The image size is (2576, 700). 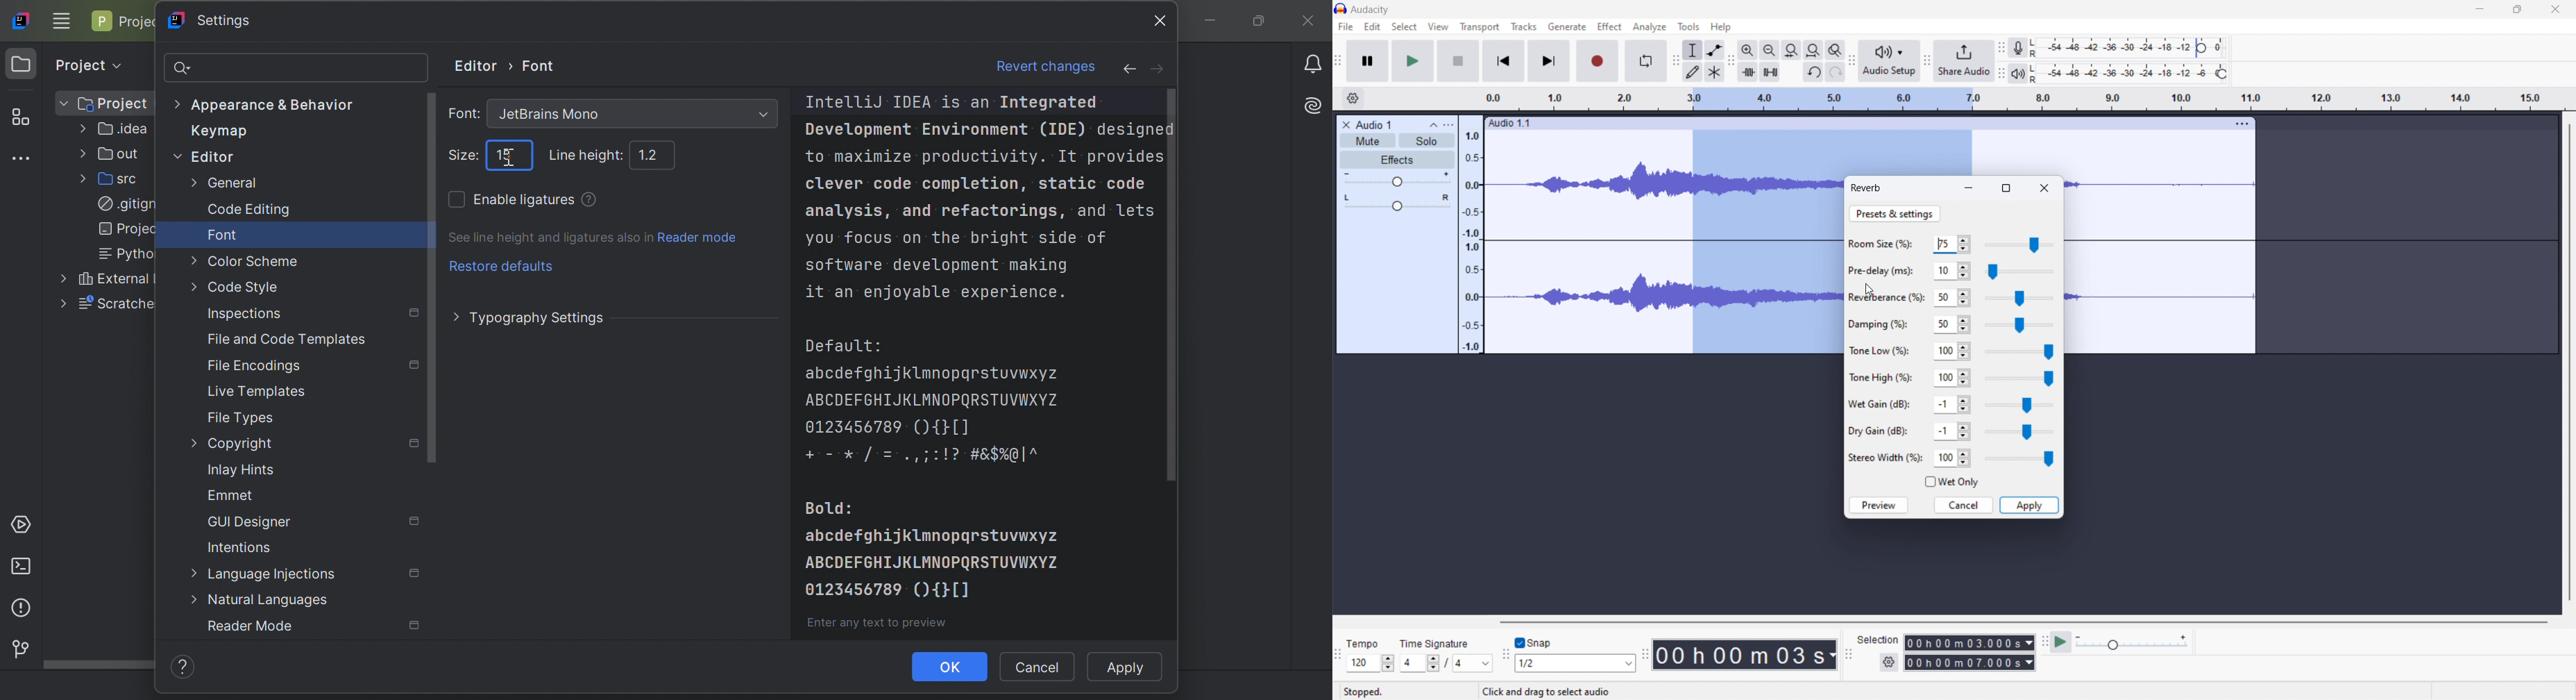 I want to click on -1, so click(x=1952, y=404).